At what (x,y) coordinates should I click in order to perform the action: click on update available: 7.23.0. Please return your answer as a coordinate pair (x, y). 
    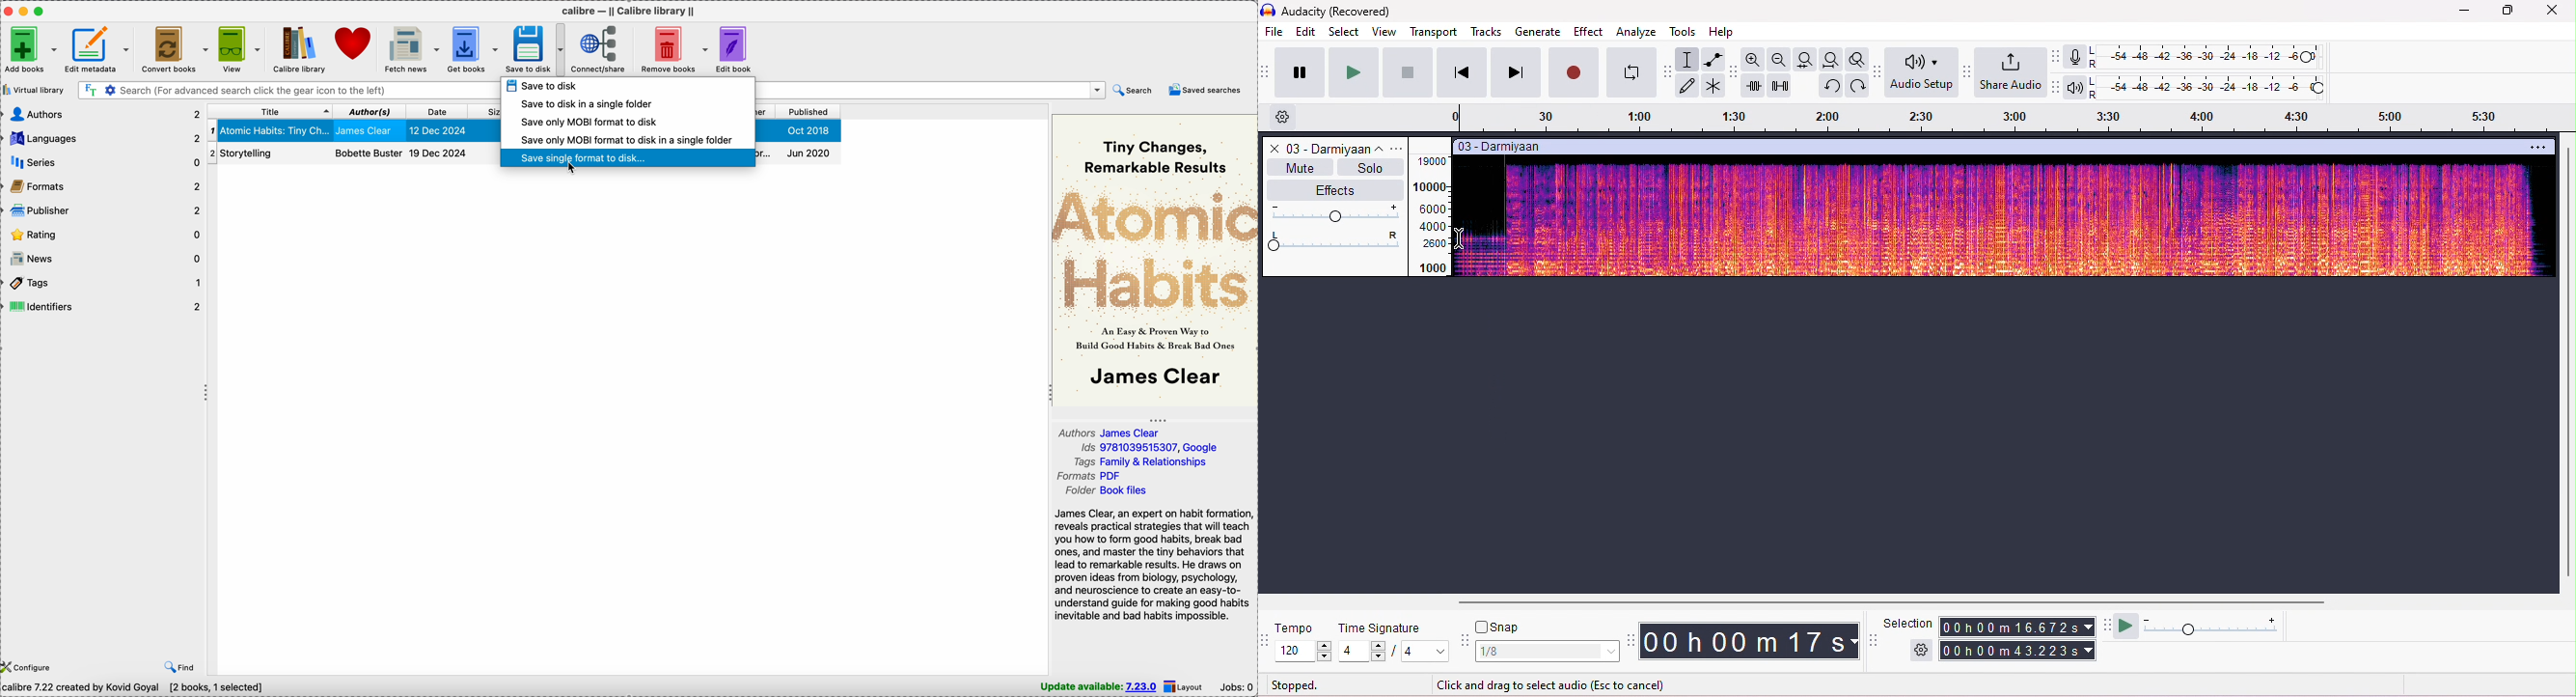
    Looking at the image, I should click on (1100, 687).